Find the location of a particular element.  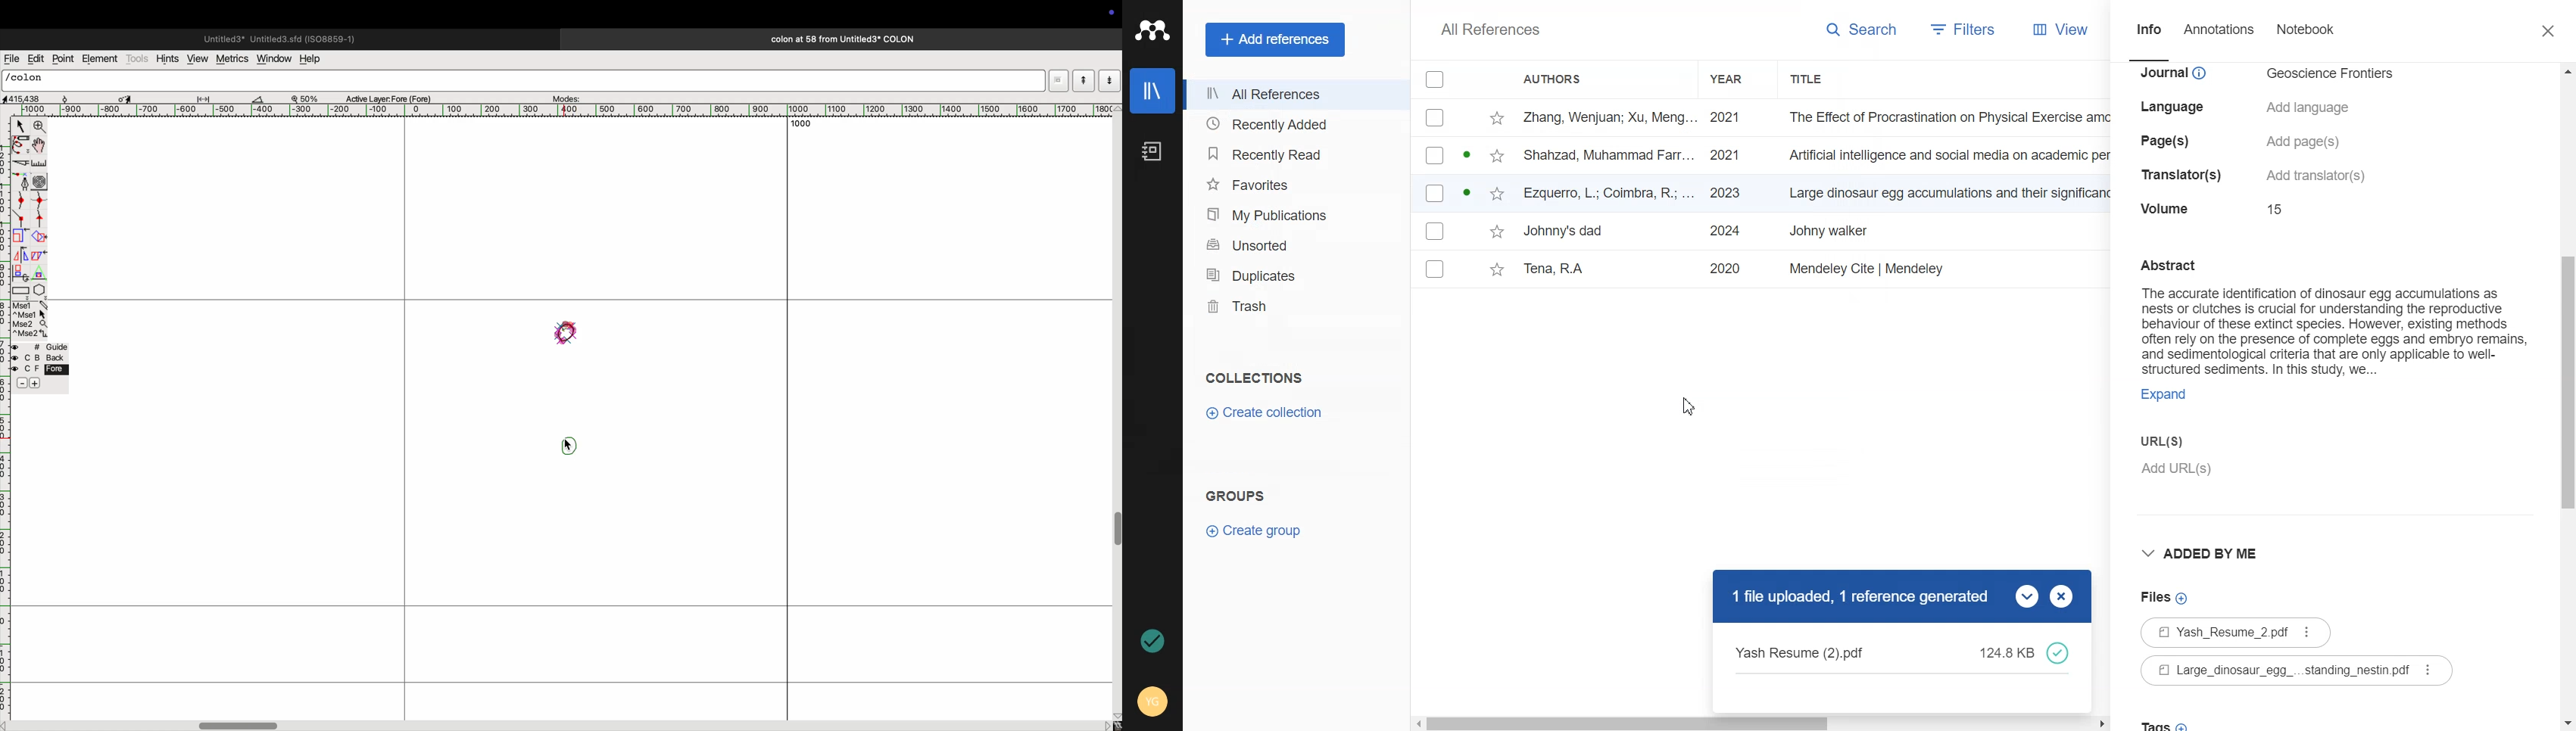

Unsorted is located at coordinates (1296, 244).